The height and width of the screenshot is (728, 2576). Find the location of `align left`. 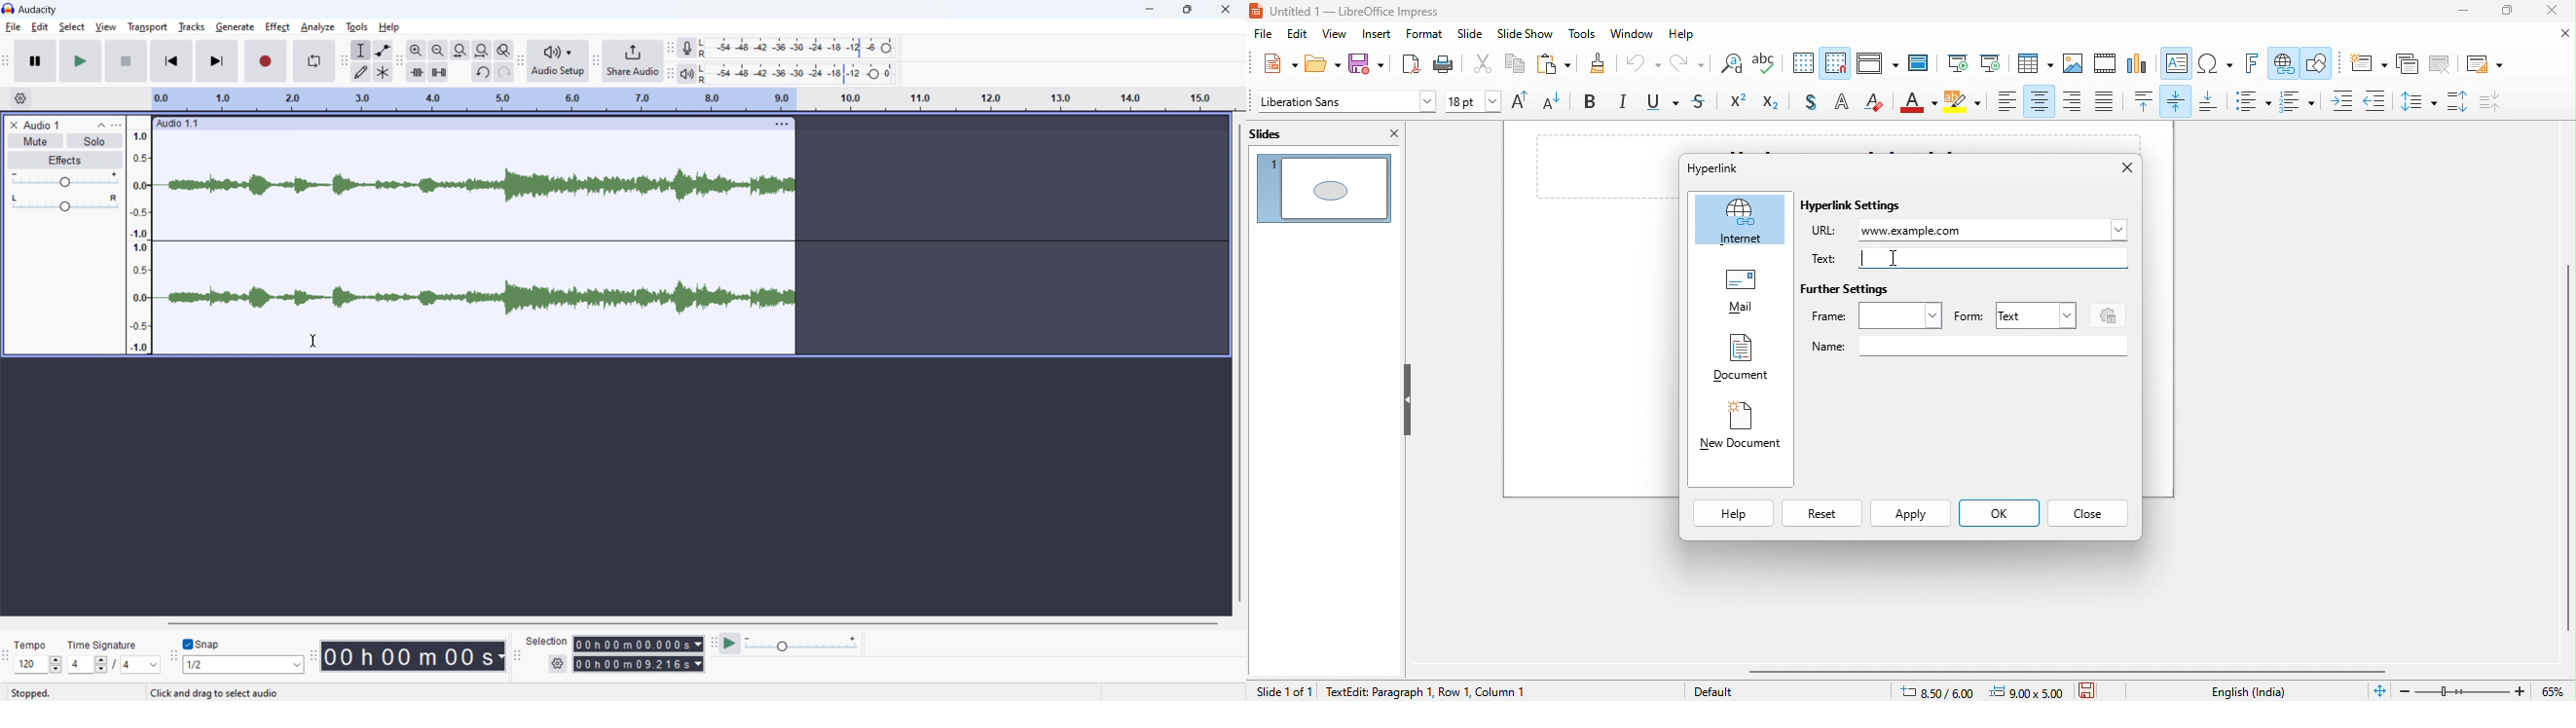

align left is located at coordinates (2007, 101).